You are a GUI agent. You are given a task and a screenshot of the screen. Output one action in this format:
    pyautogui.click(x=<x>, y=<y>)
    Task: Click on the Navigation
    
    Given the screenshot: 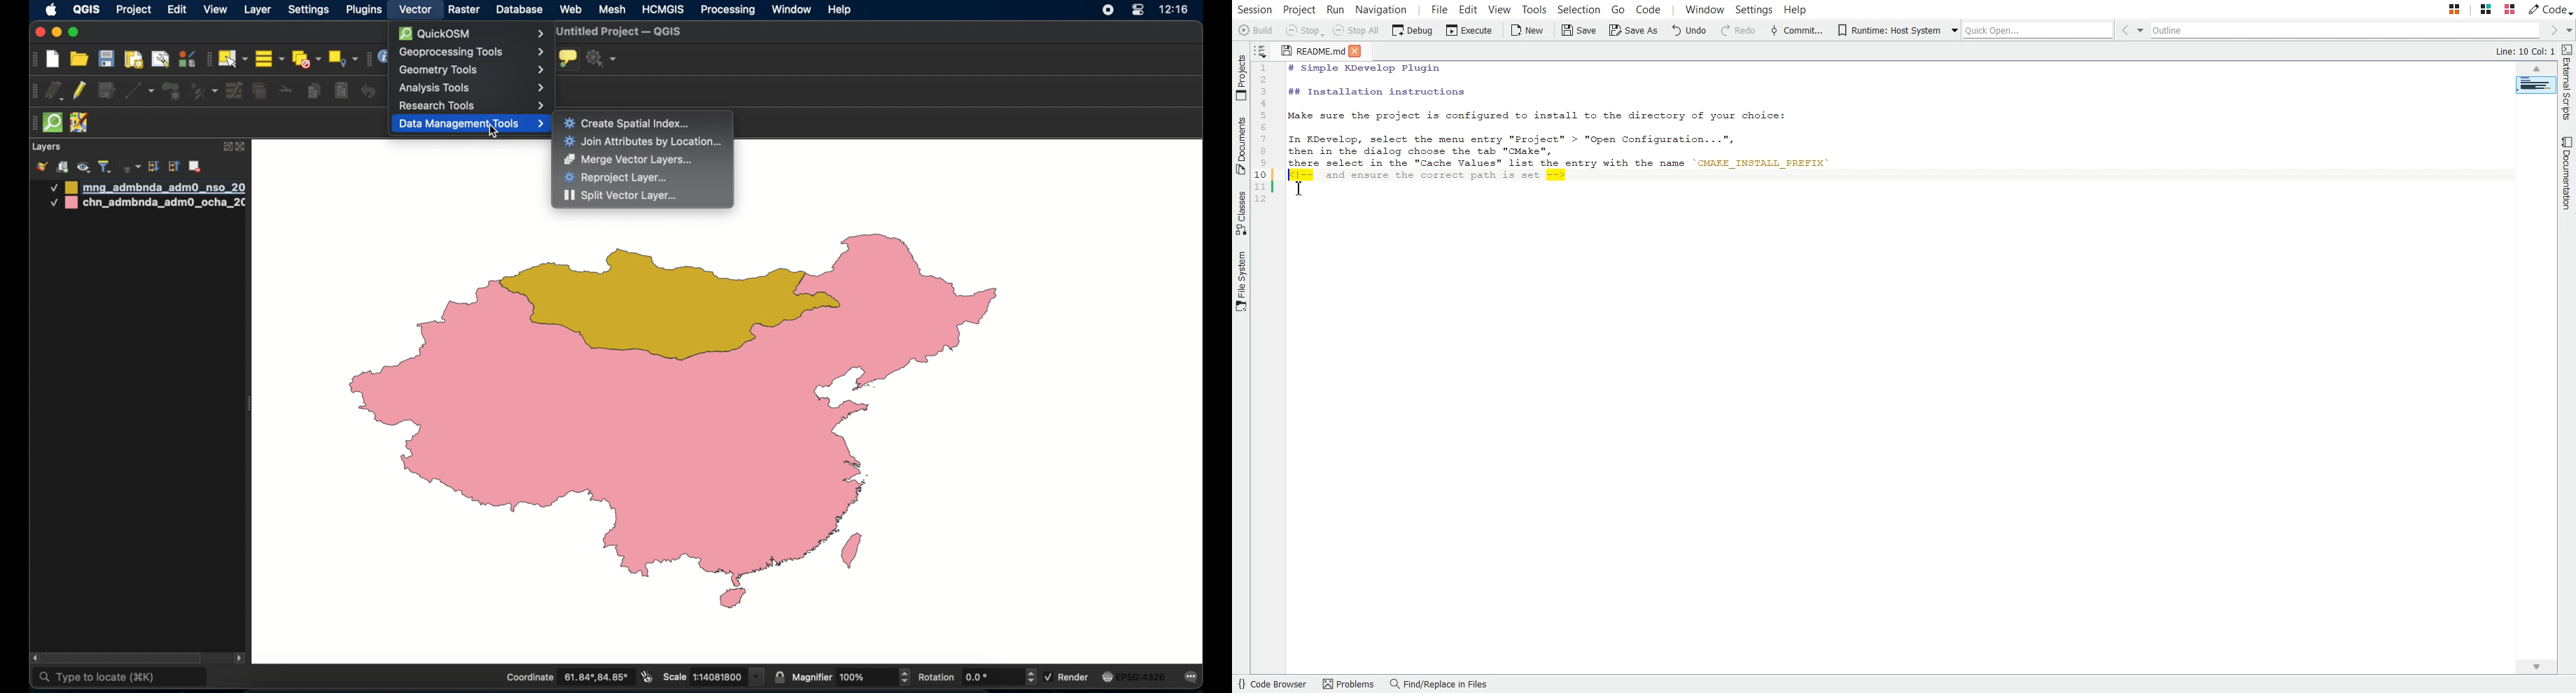 What is the action you would take?
    pyautogui.click(x=1381, y=8)
    